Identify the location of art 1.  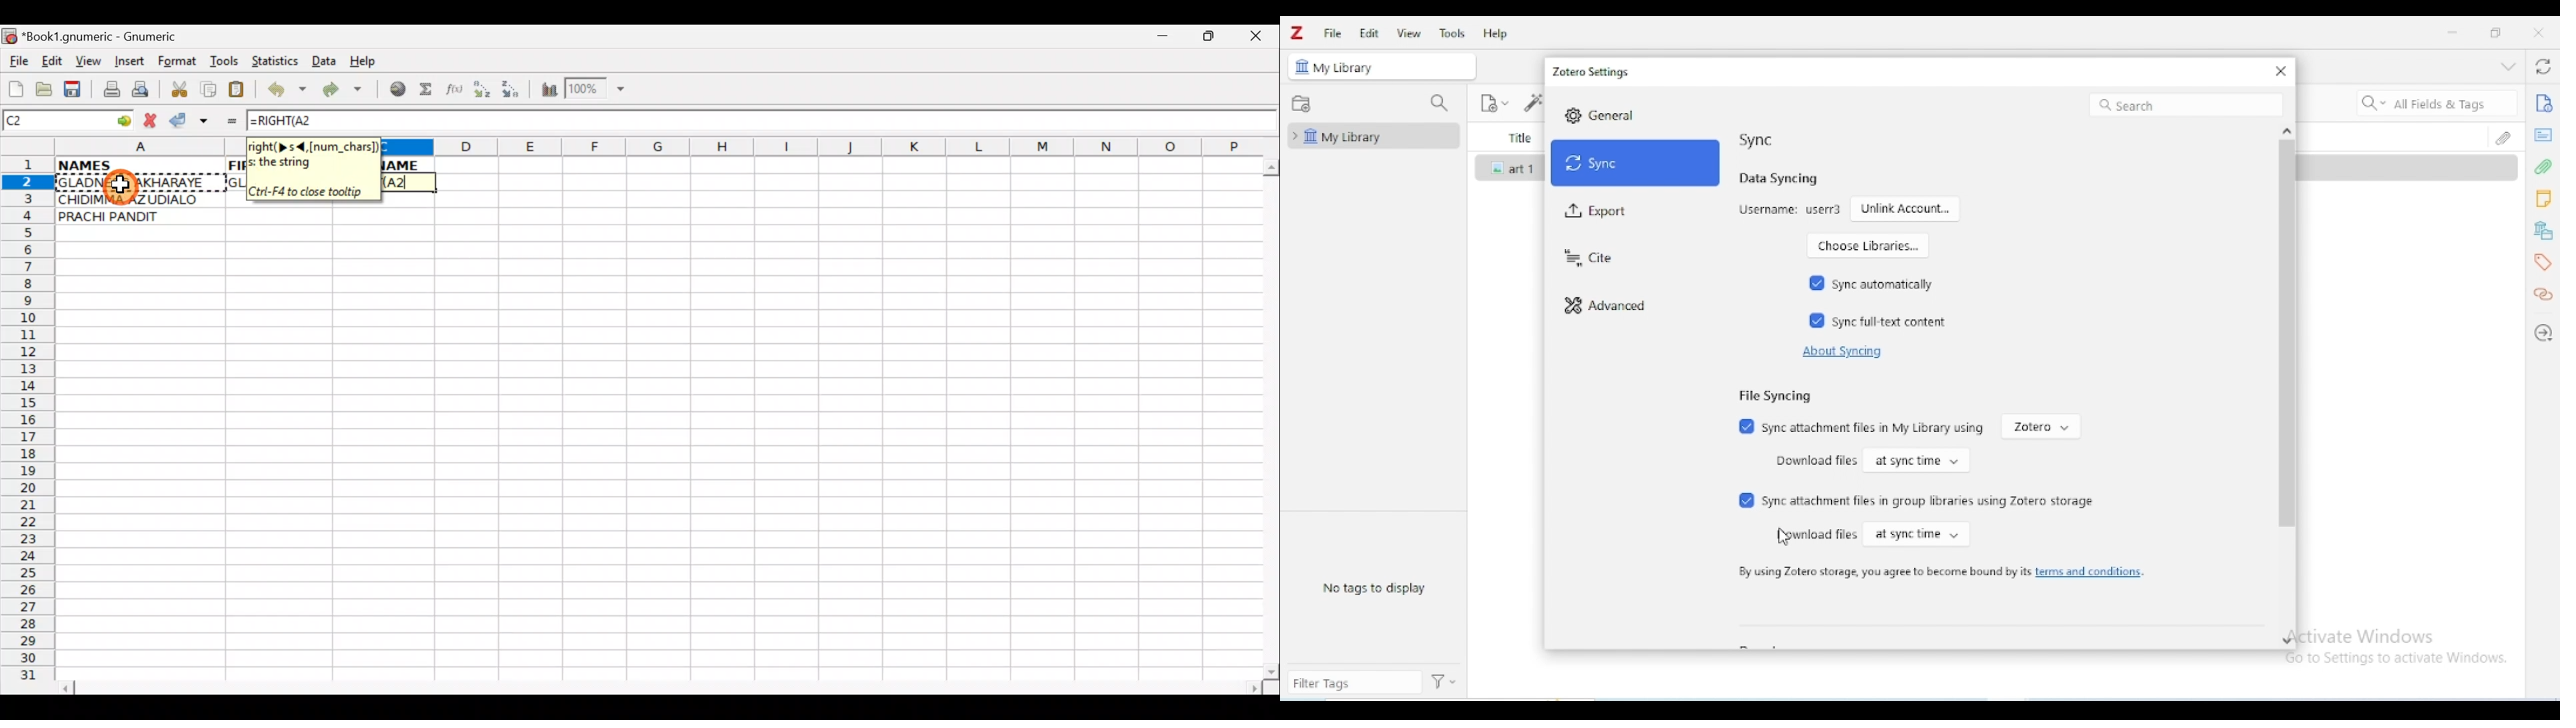
(1525, 169).